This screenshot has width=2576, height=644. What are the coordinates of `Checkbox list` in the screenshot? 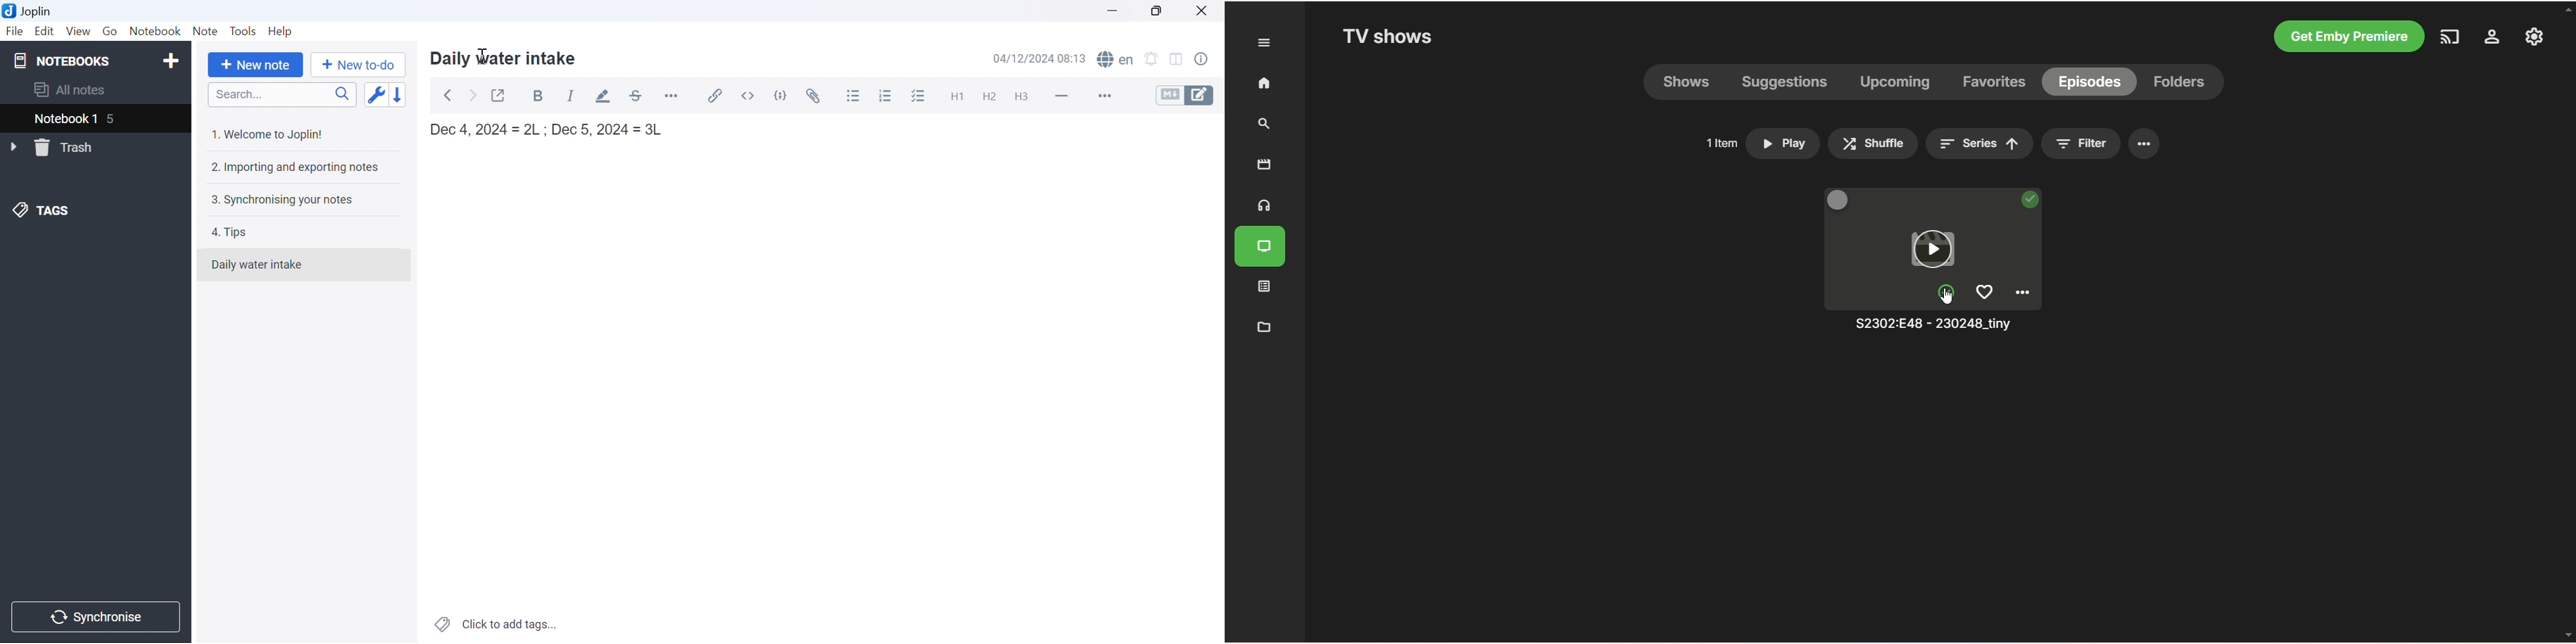 It's located at (921, 96).